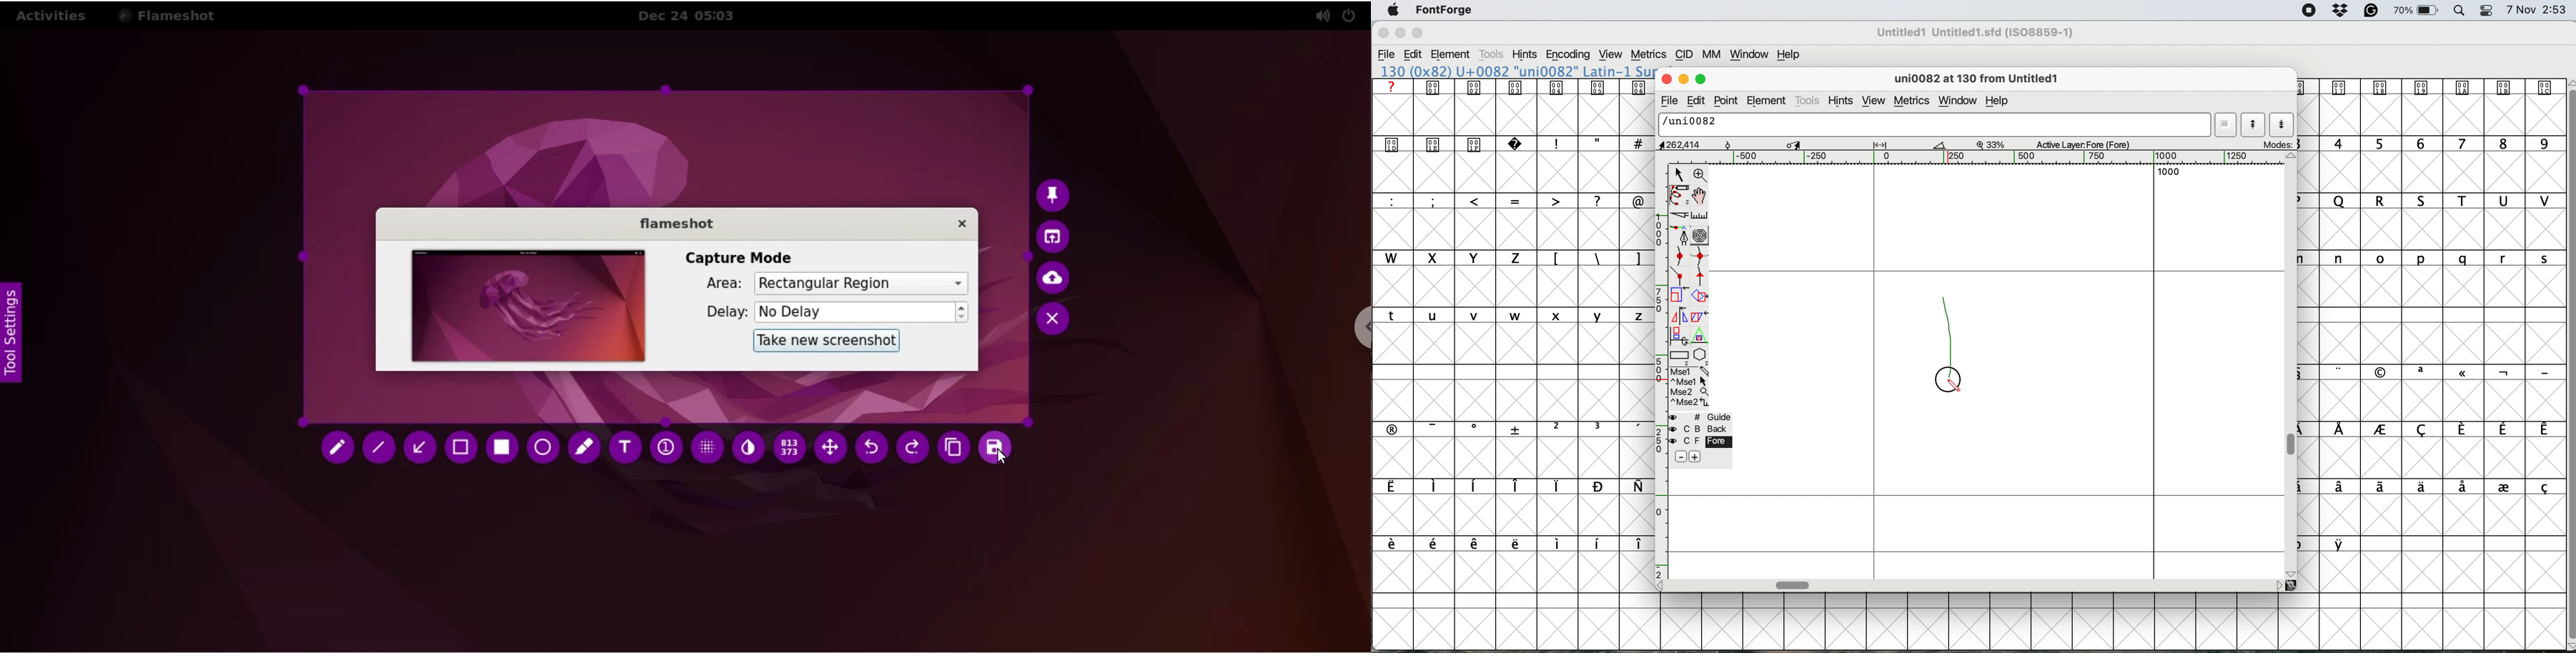  I want to click on minimise, so click(1398, 34).